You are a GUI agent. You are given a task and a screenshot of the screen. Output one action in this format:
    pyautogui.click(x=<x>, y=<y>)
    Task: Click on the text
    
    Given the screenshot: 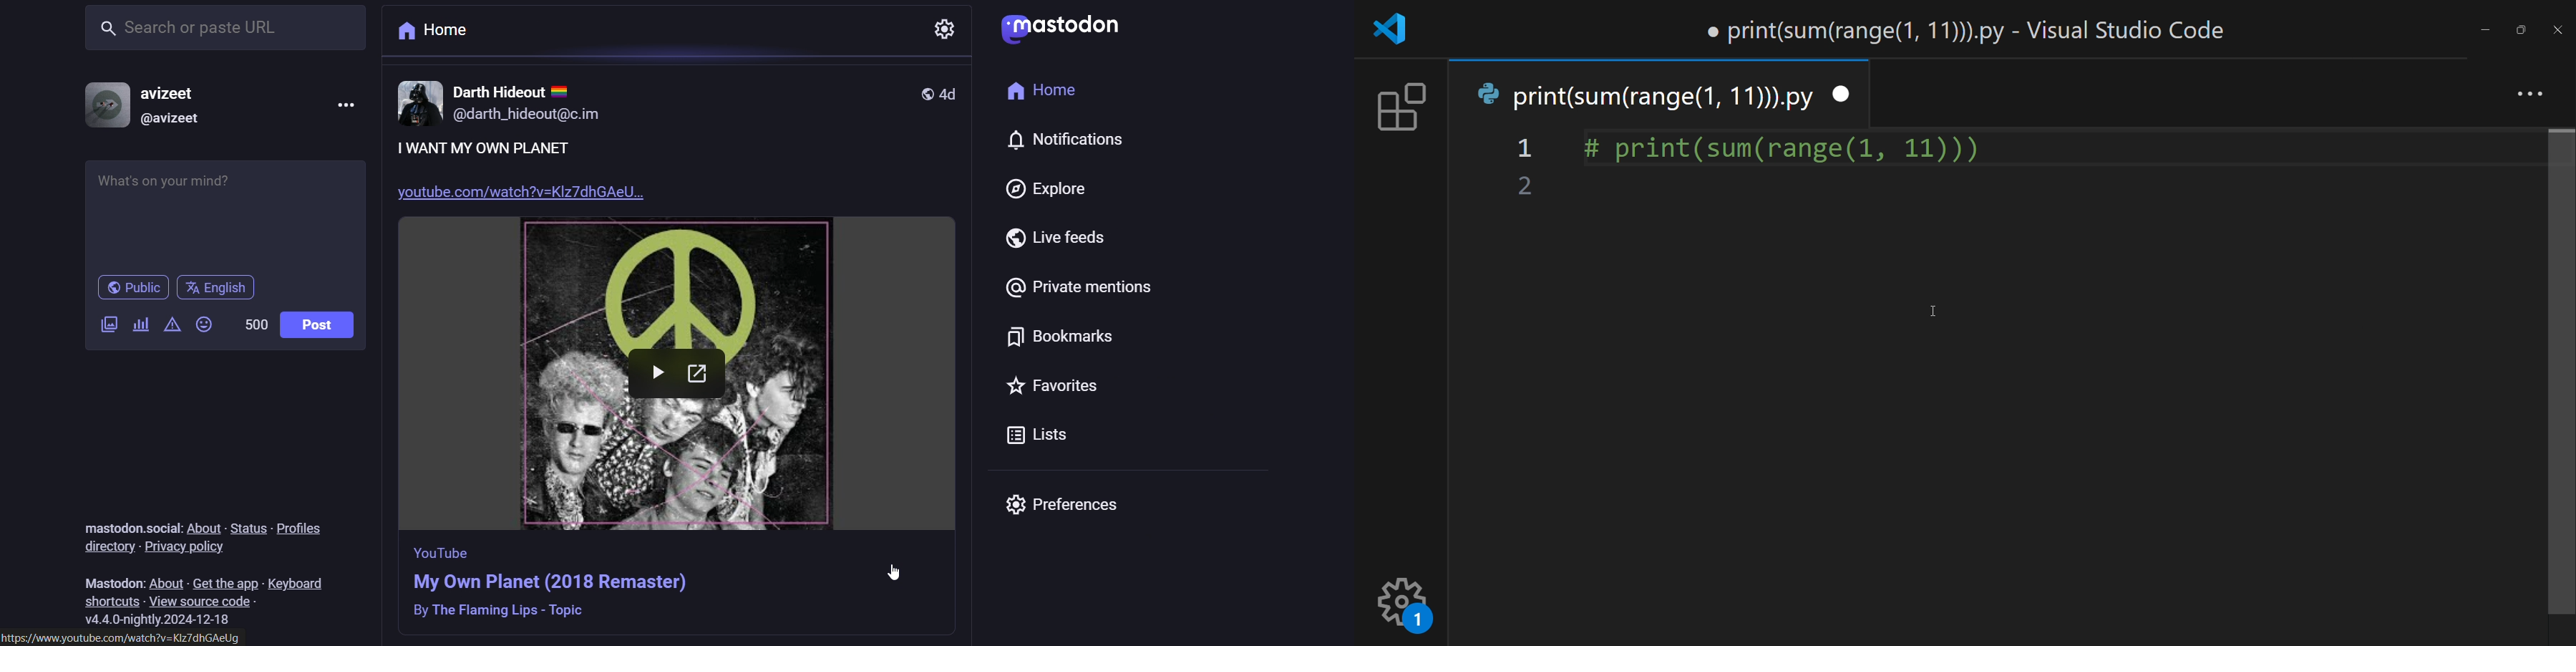 What is the action you would take?
    pyautogui.click(x=102, y=577)
    